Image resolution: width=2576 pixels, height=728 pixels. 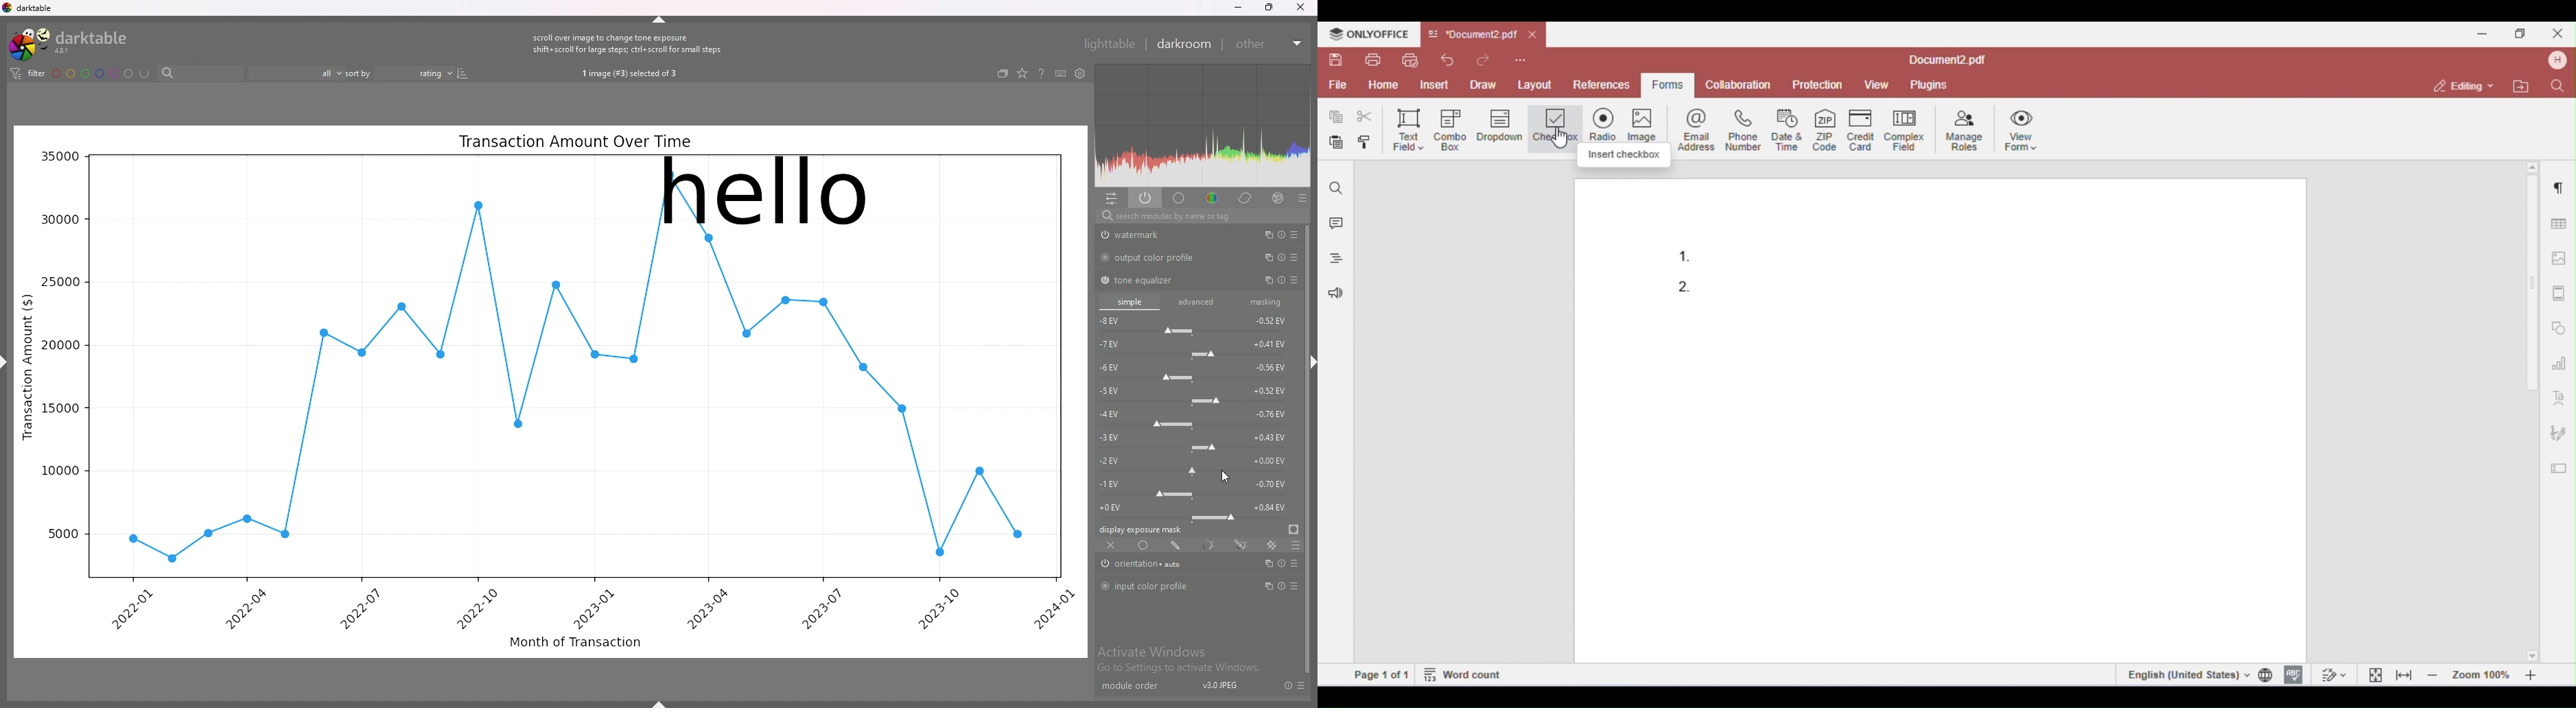 What do you see at coordinates (1238, 8) in the screenshot?
I see `minimize` at bounding box center [1238, 8].